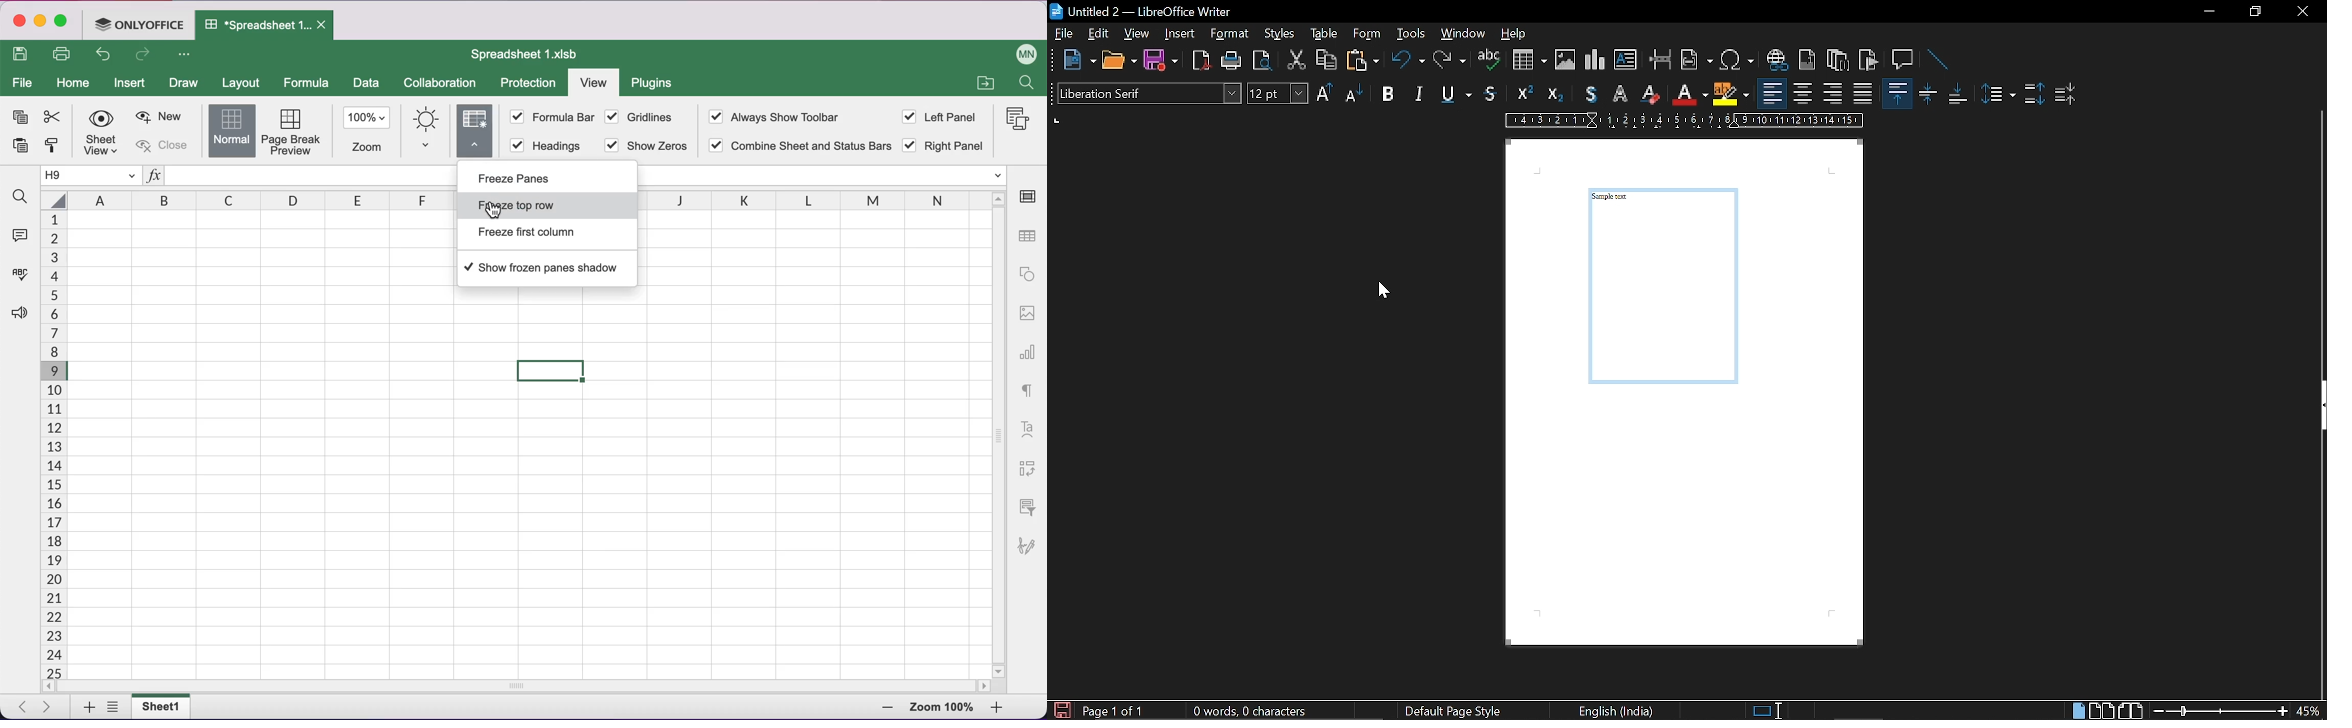 Image resolution: width=2352 pixels, height=728 pixels. What do you see at coordinates (1030, 464) in the screenshot?
I see `pivot table` at bounding box center [1030, 464].